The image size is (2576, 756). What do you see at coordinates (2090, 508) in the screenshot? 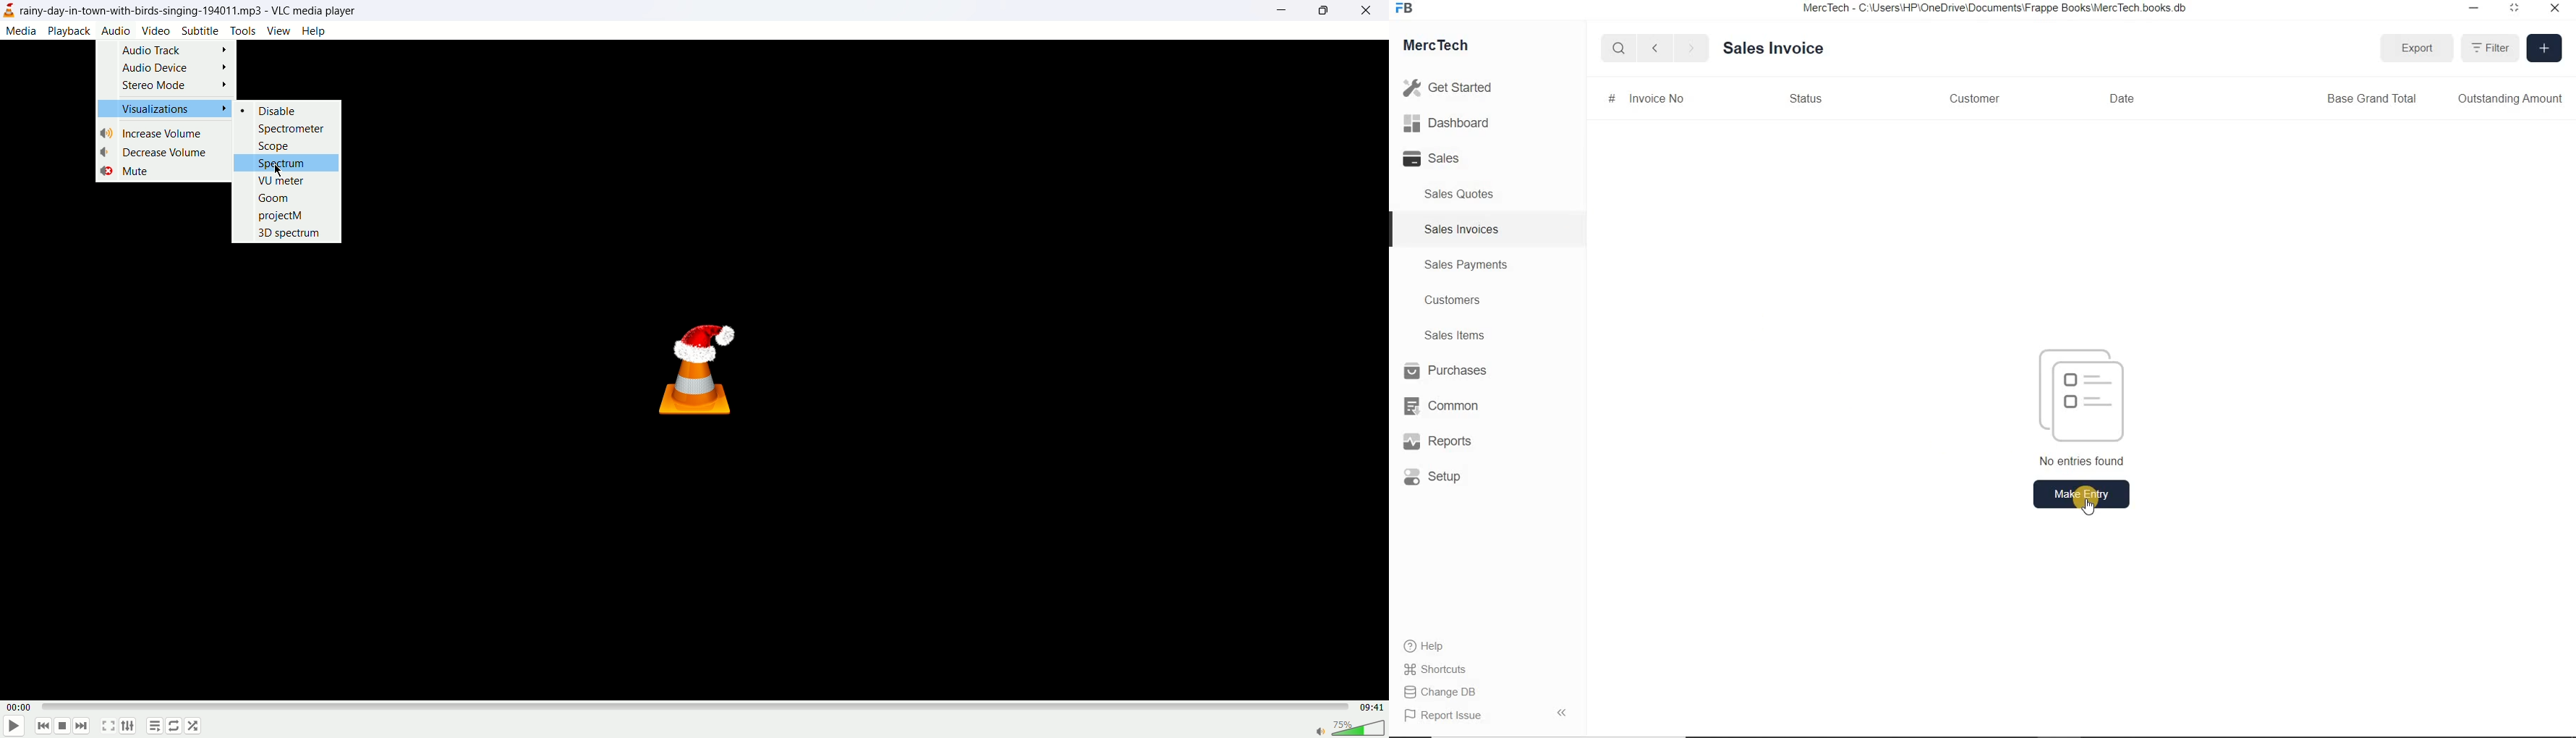
I see `Cursor` at bounding box center [2090, 508].